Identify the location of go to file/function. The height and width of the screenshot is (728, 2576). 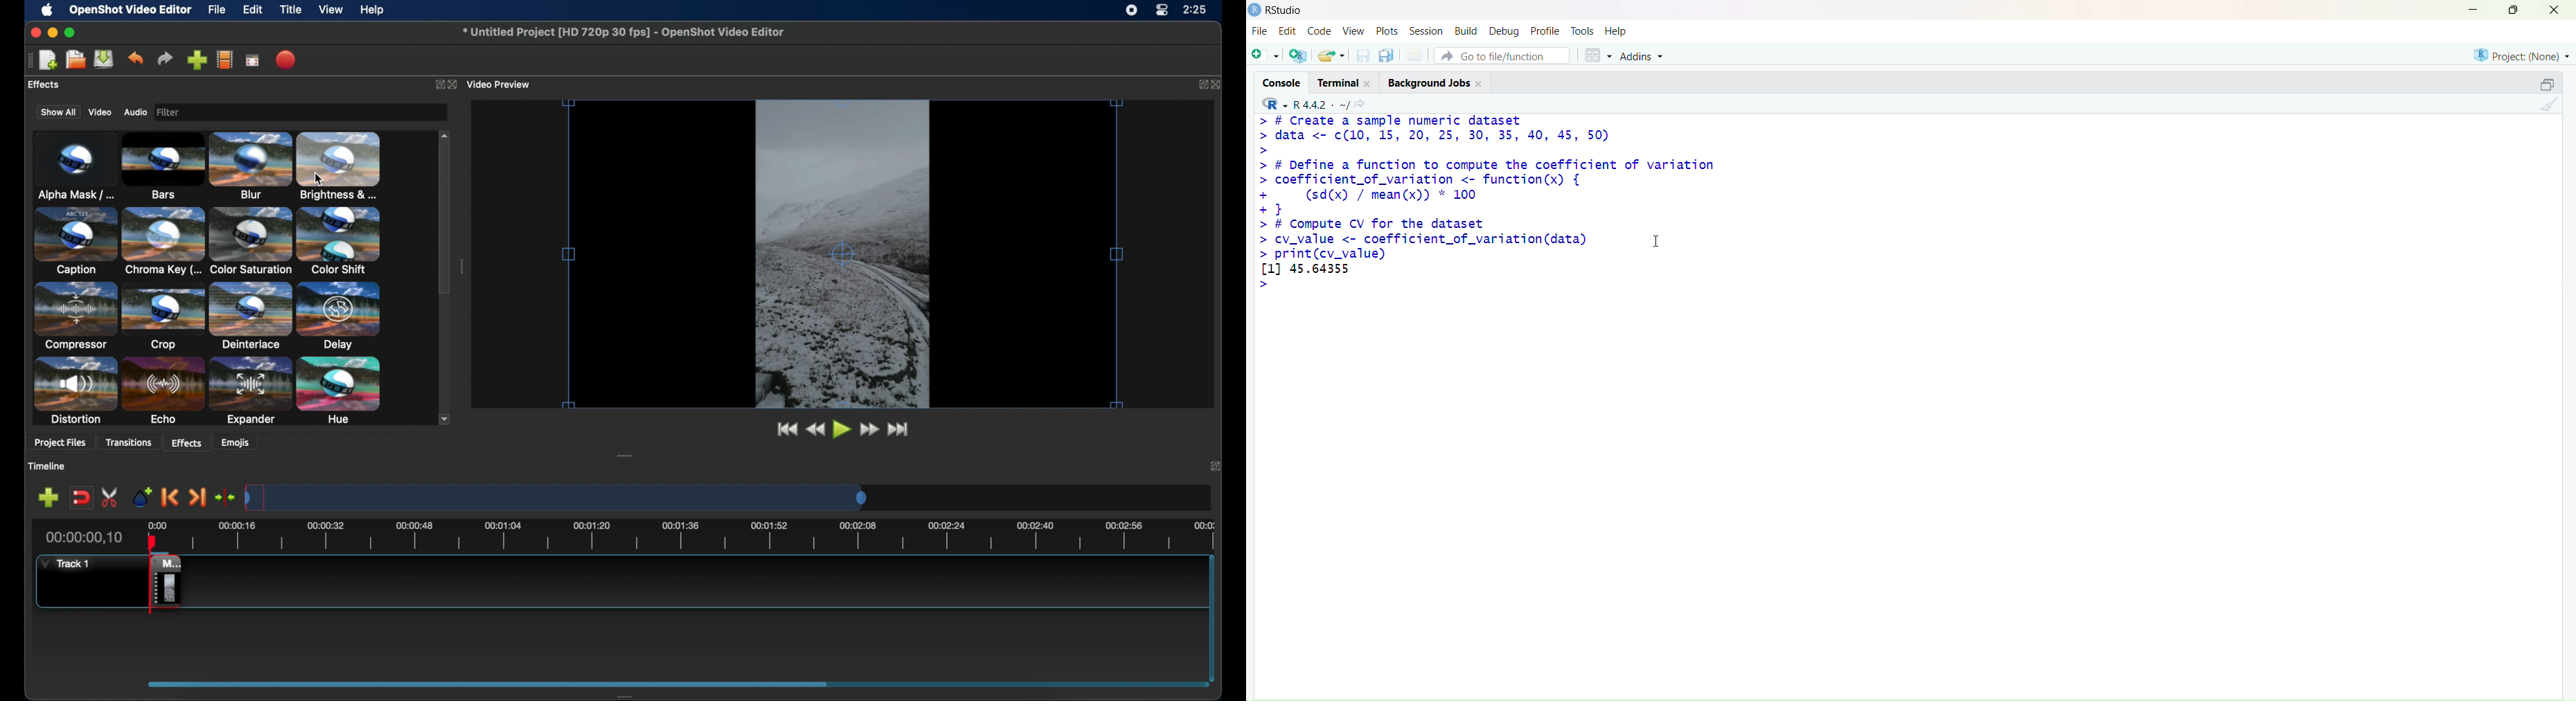
(1502, 56).